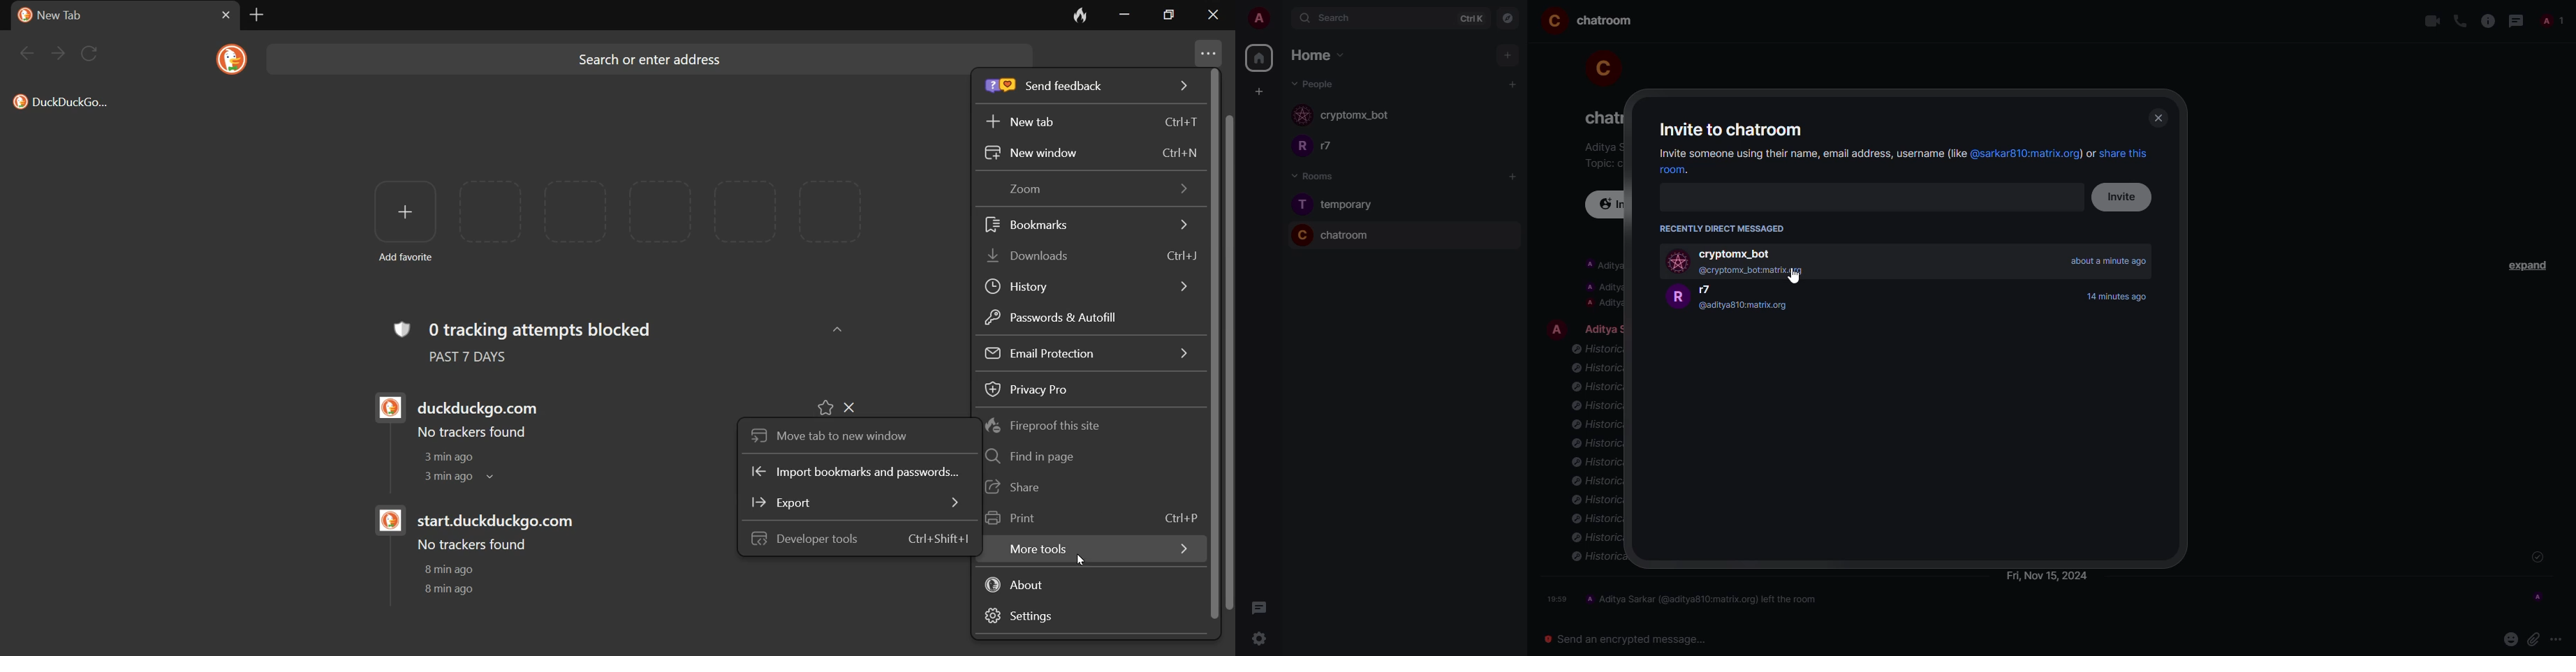  I want to click on invite share, so click(1809, 154).